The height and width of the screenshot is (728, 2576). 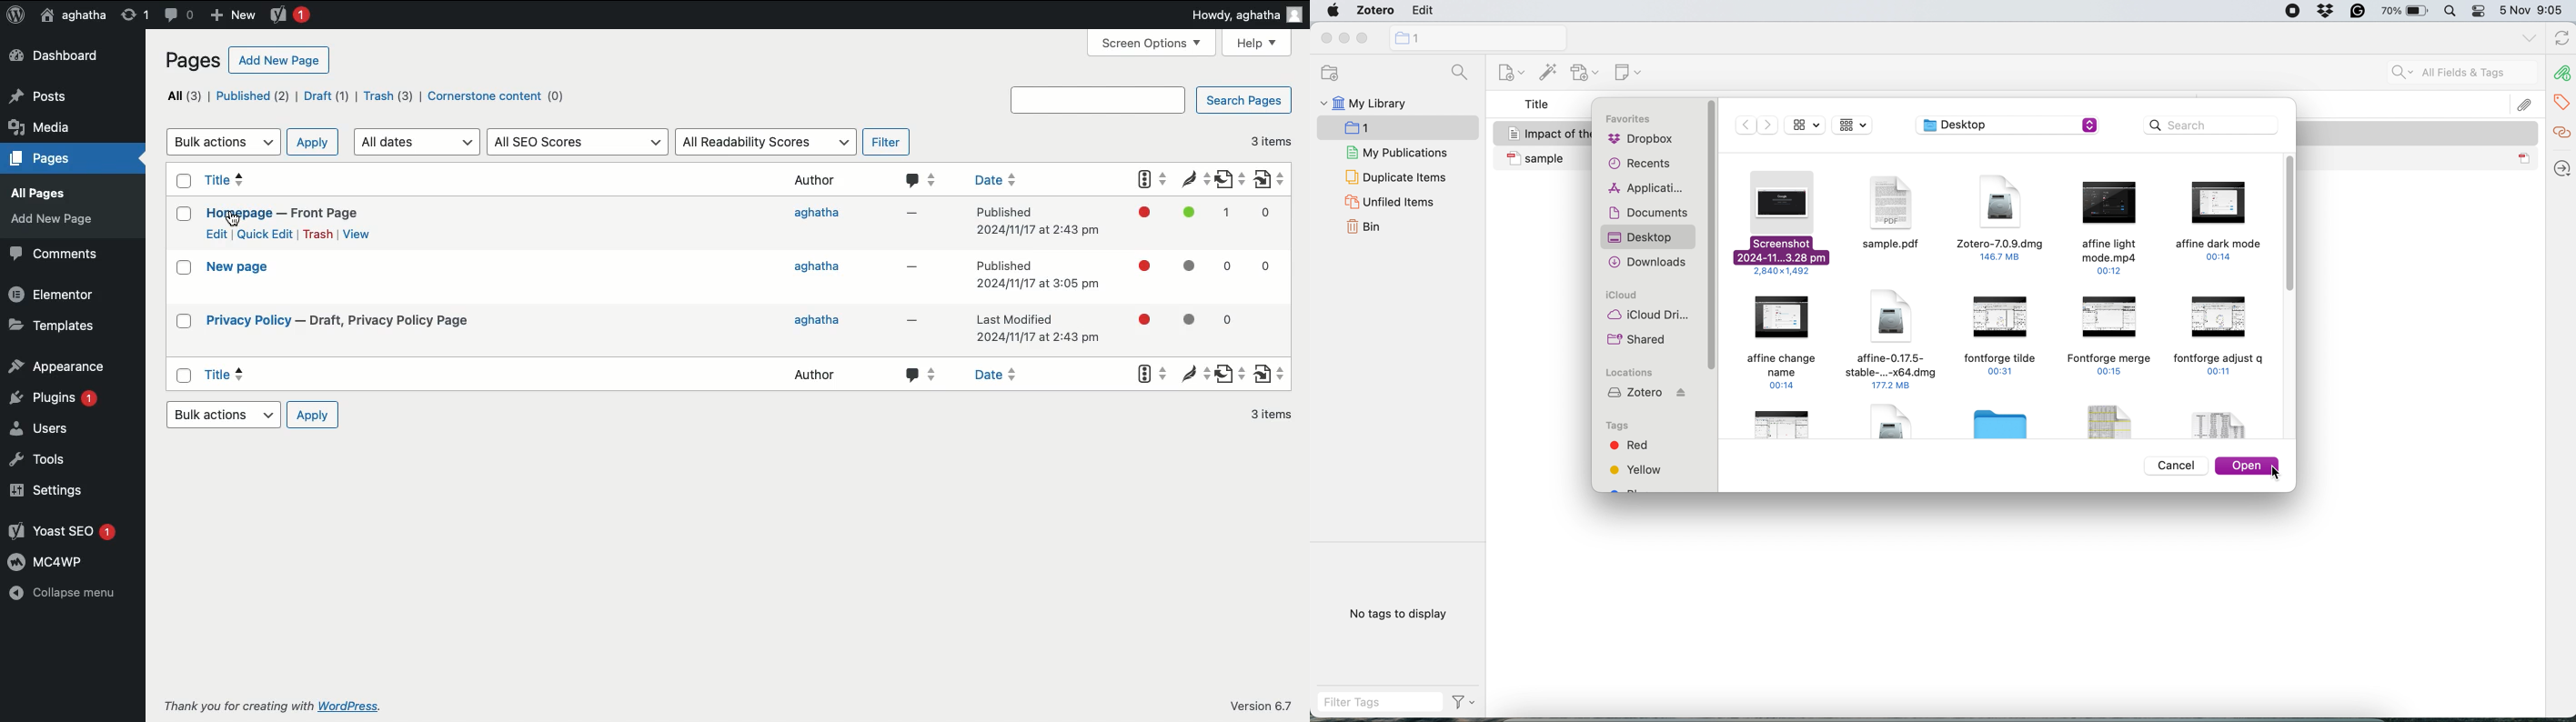 I want to click on Posts, so click(x=42, y=162).